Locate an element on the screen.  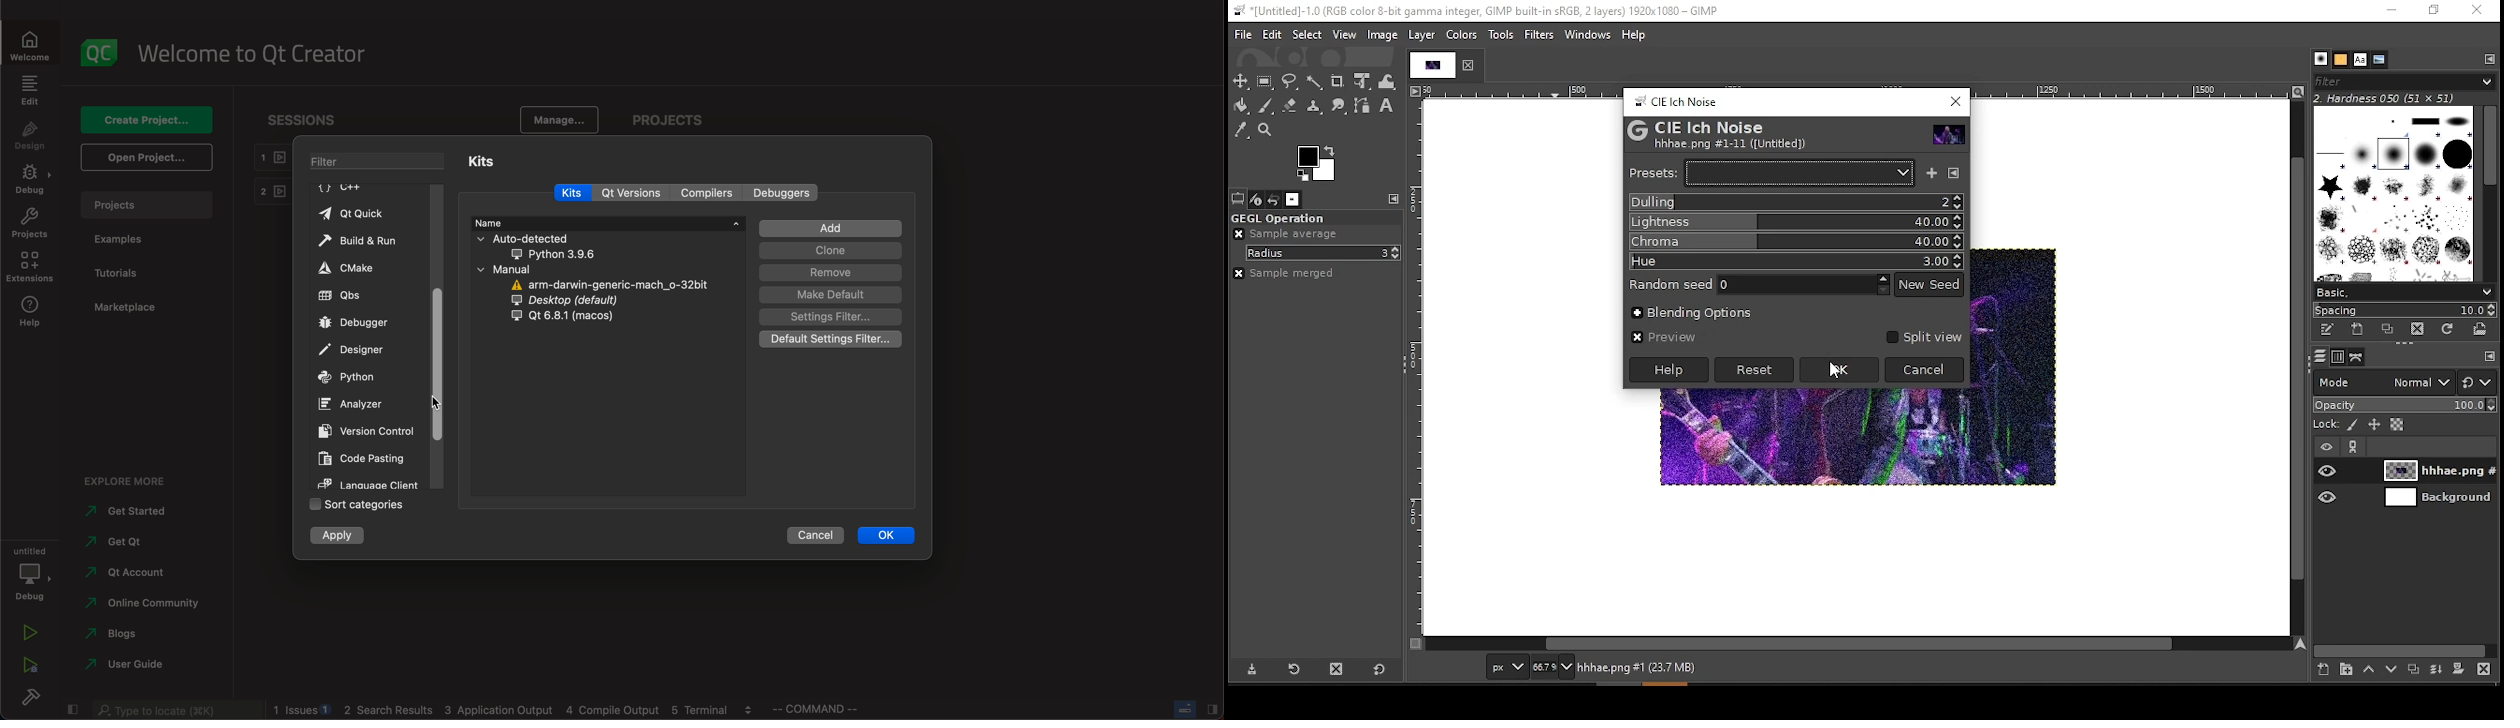
projects is located at coordinates (146, 205).